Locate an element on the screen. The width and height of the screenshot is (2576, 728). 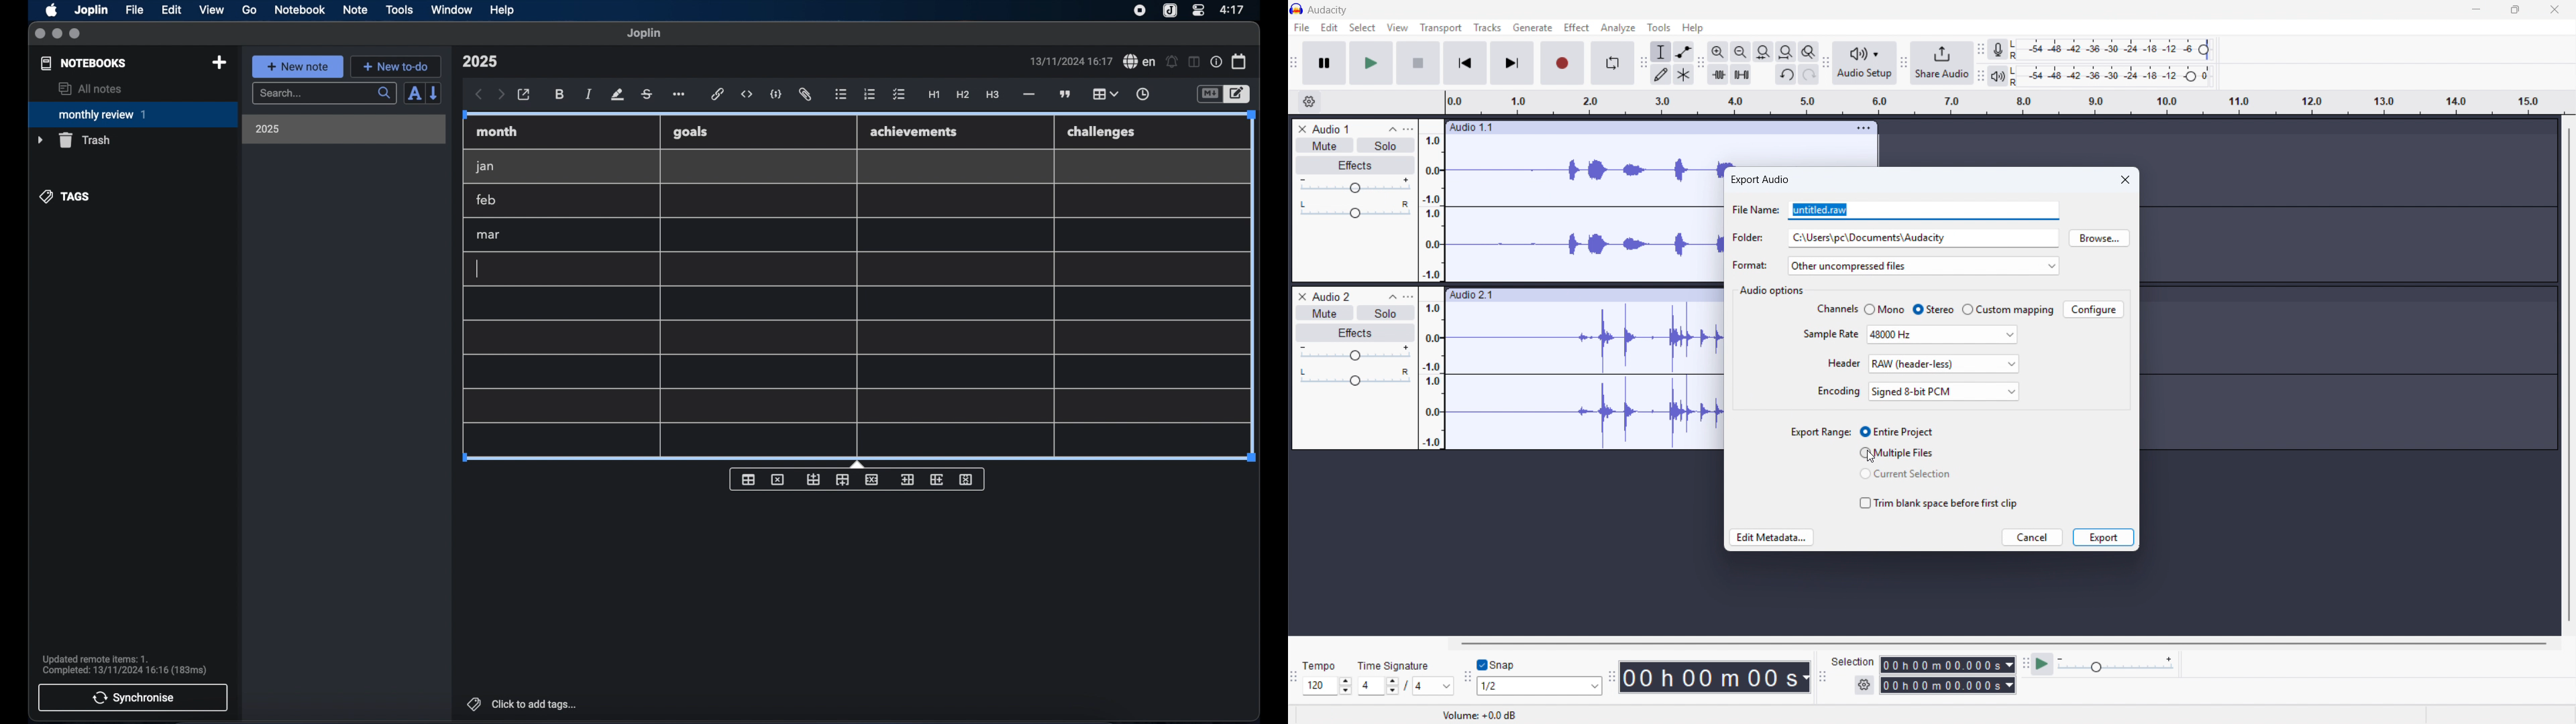
goals is located at coordinates (690, 131).